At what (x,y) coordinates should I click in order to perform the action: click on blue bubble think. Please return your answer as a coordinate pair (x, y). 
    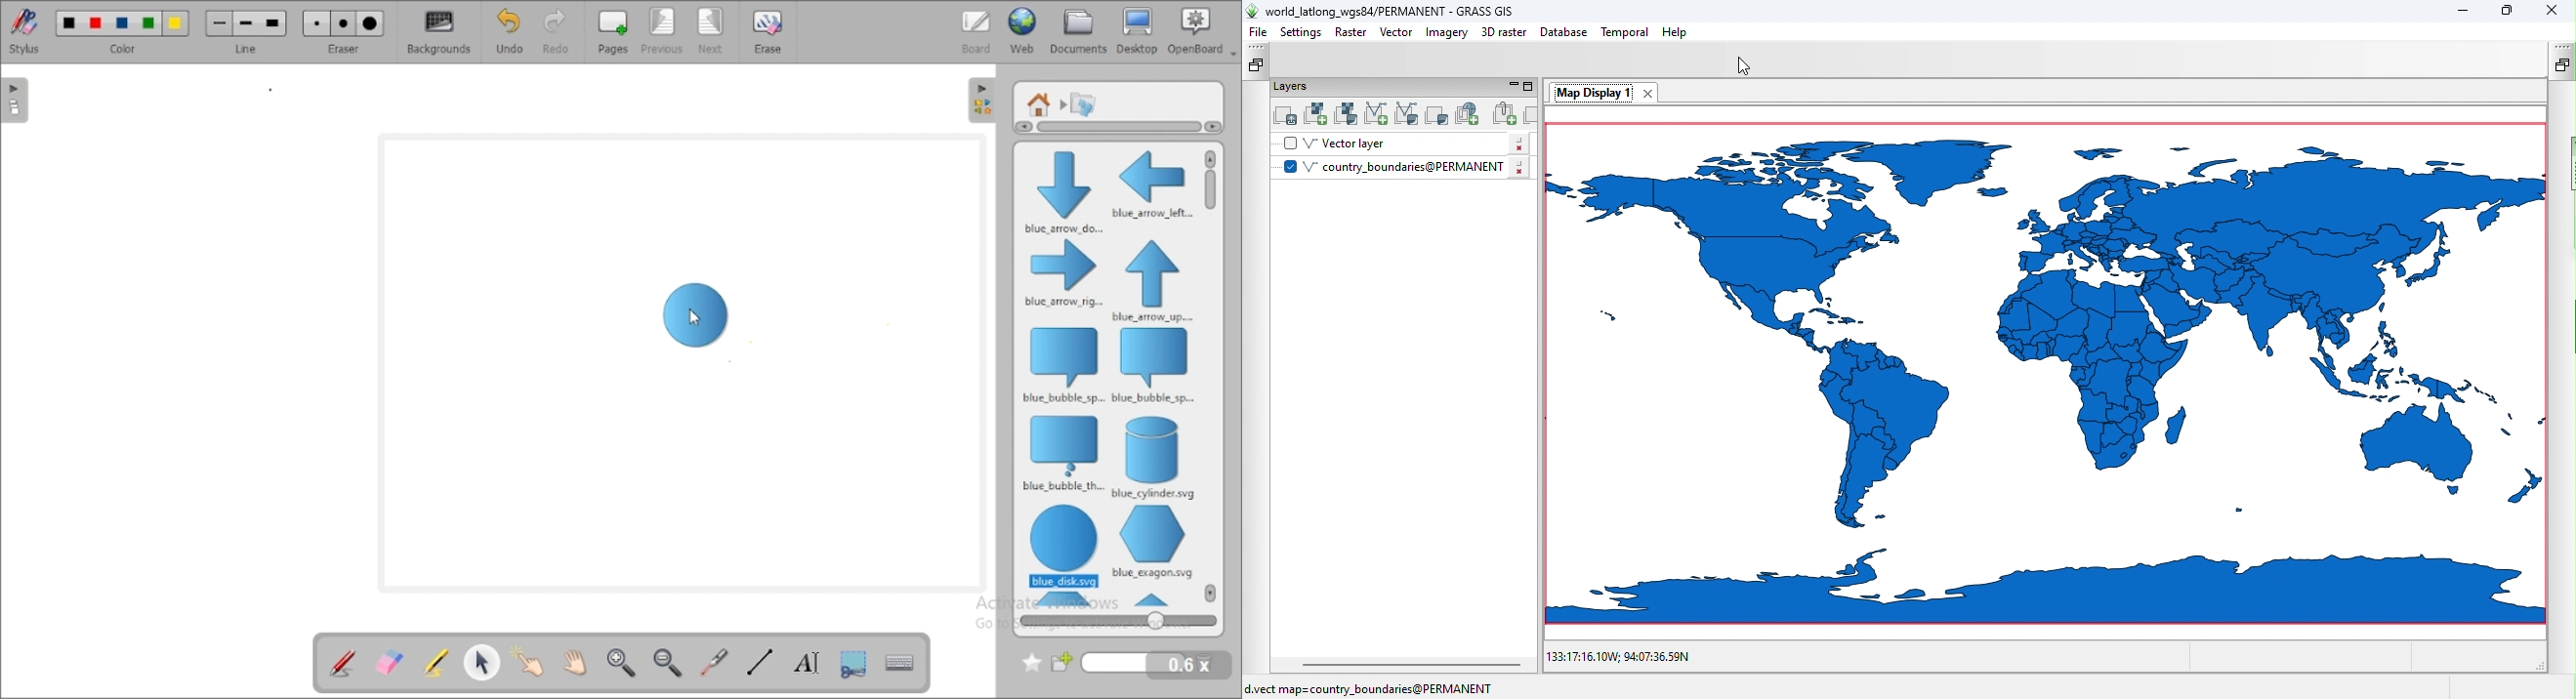
    Looking at the image, I should click on (1062, 453).